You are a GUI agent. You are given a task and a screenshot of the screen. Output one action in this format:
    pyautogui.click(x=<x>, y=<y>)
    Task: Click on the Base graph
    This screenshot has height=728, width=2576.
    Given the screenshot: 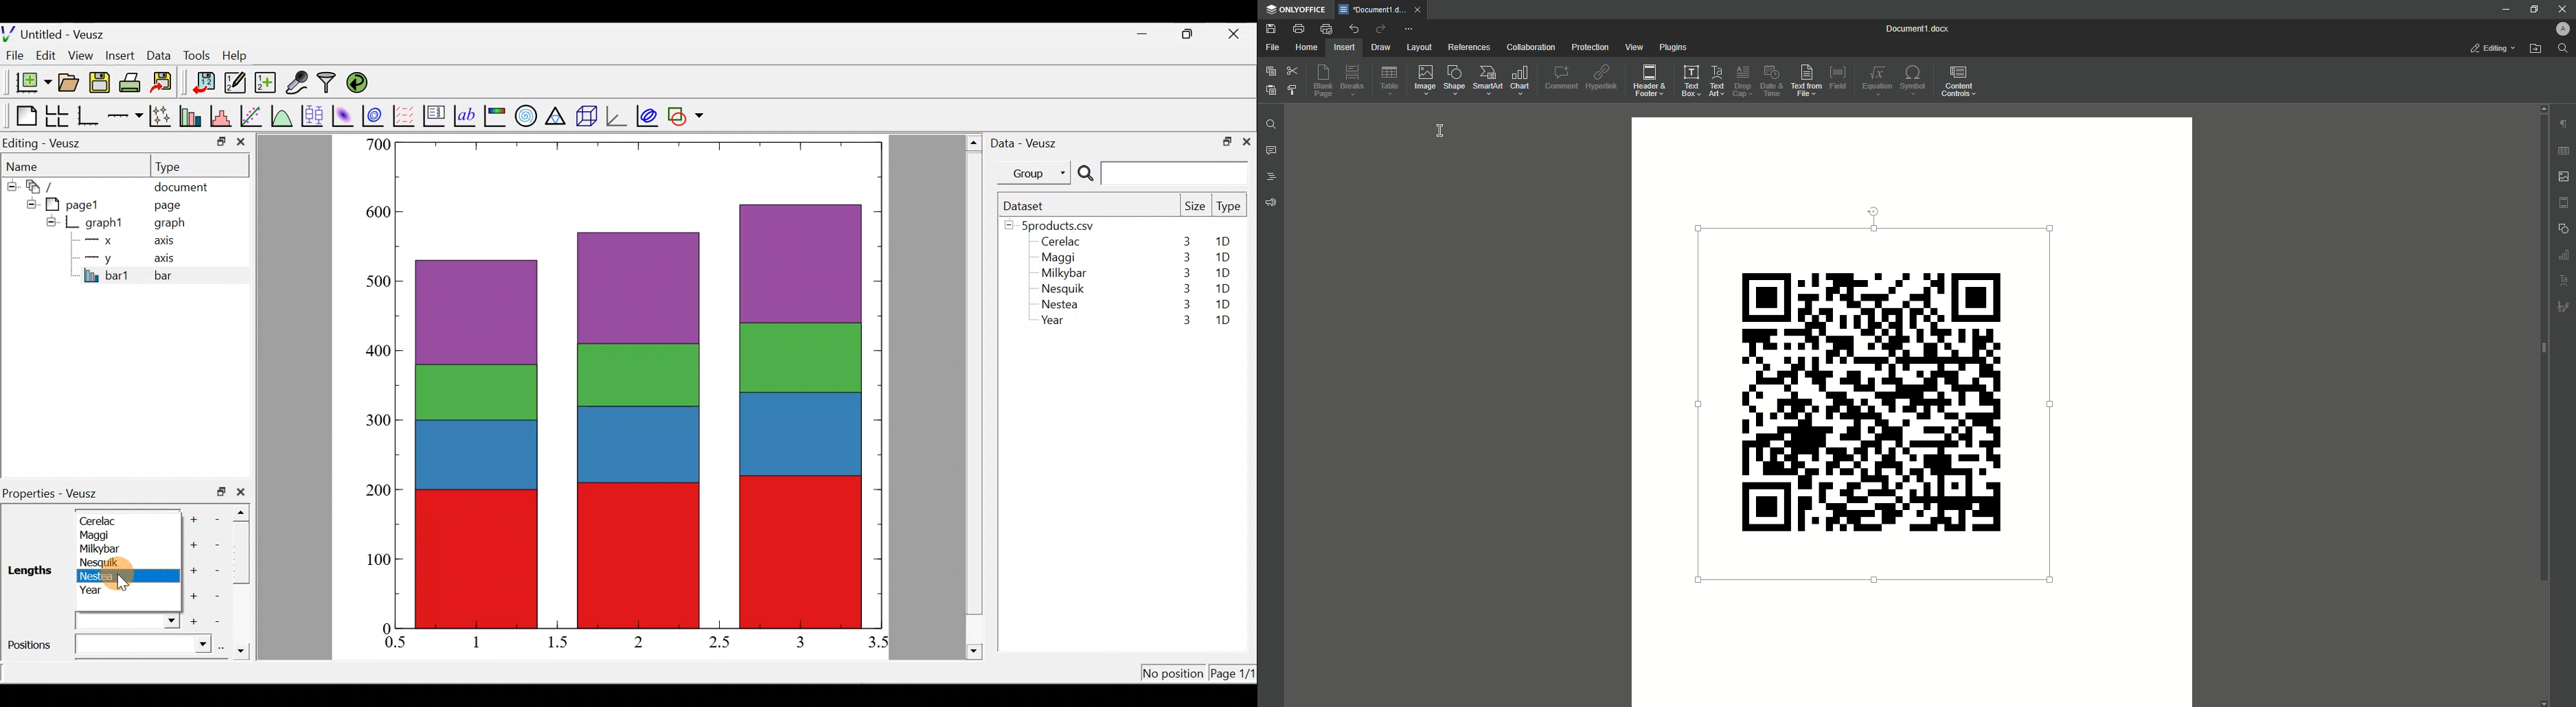 What is the action you would take?
    pyautogui.click(x=89, y=116)
    